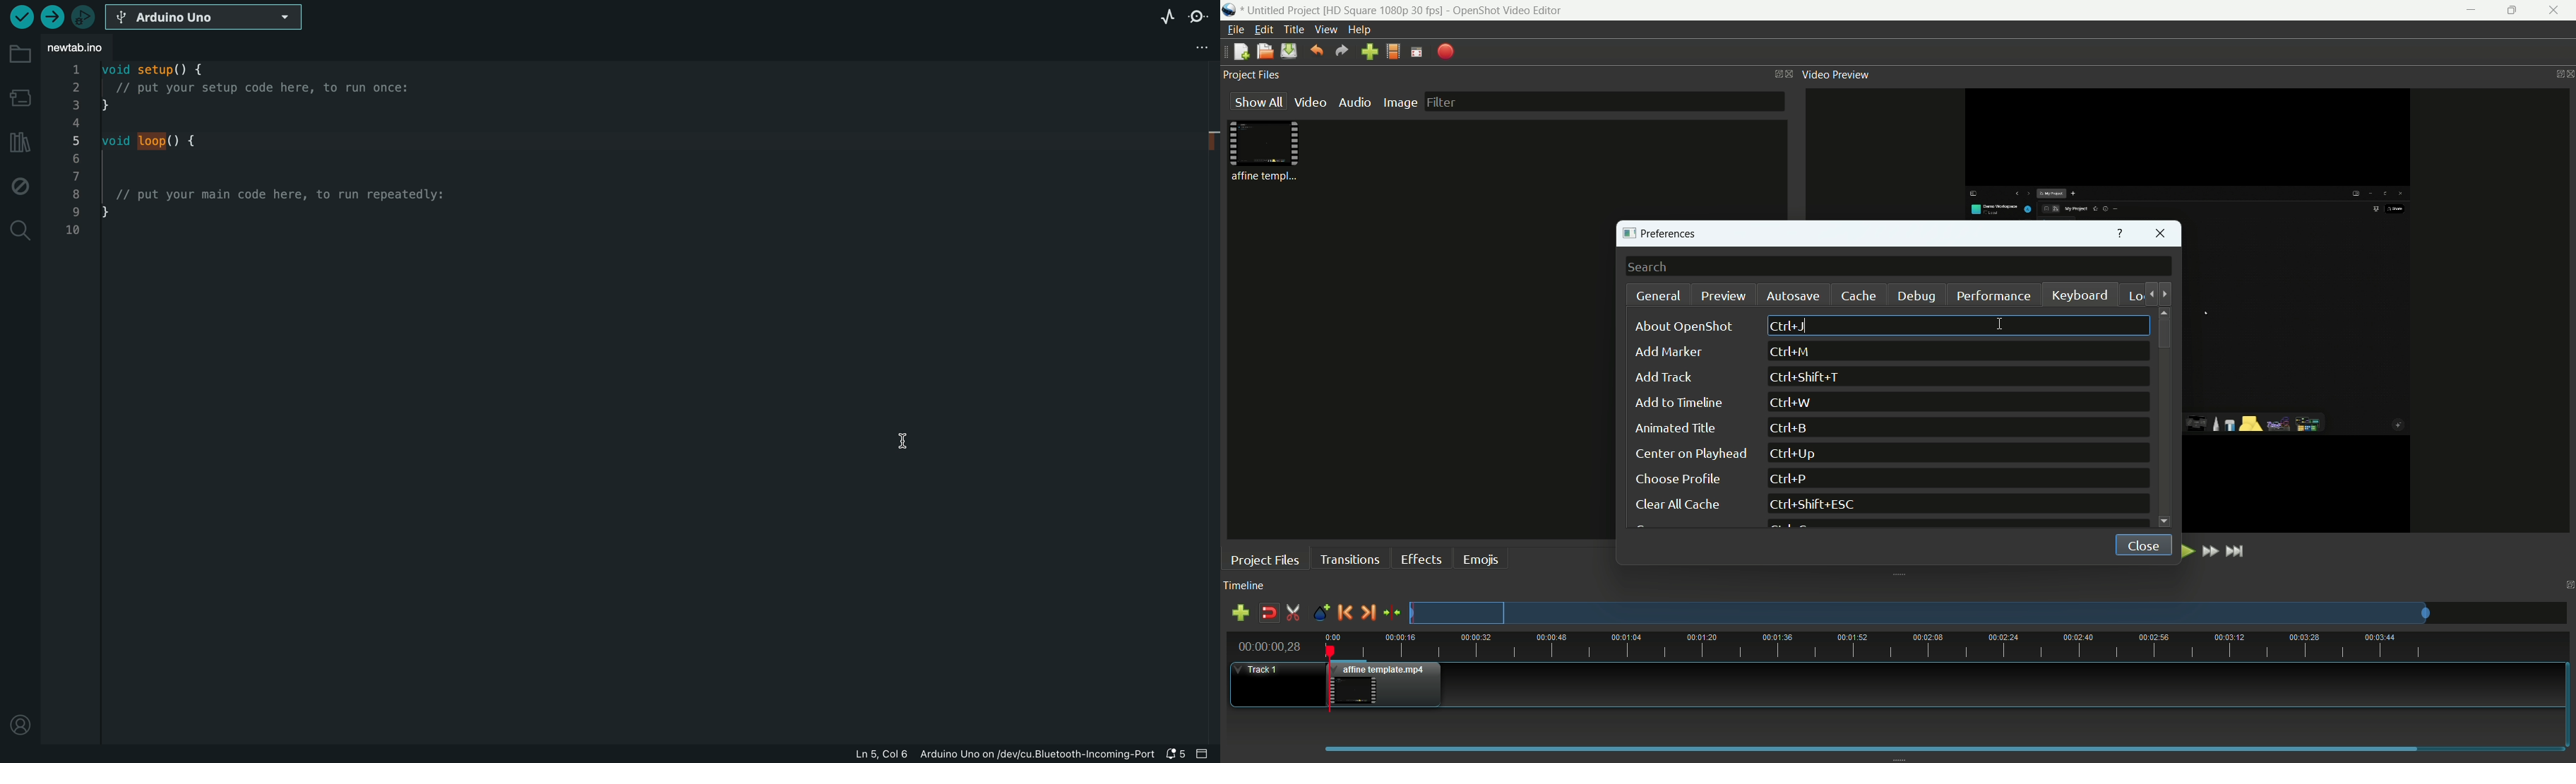 The height and width of the screenshot is (784, 2576). I want to click on next marker, so click(1368, 612).